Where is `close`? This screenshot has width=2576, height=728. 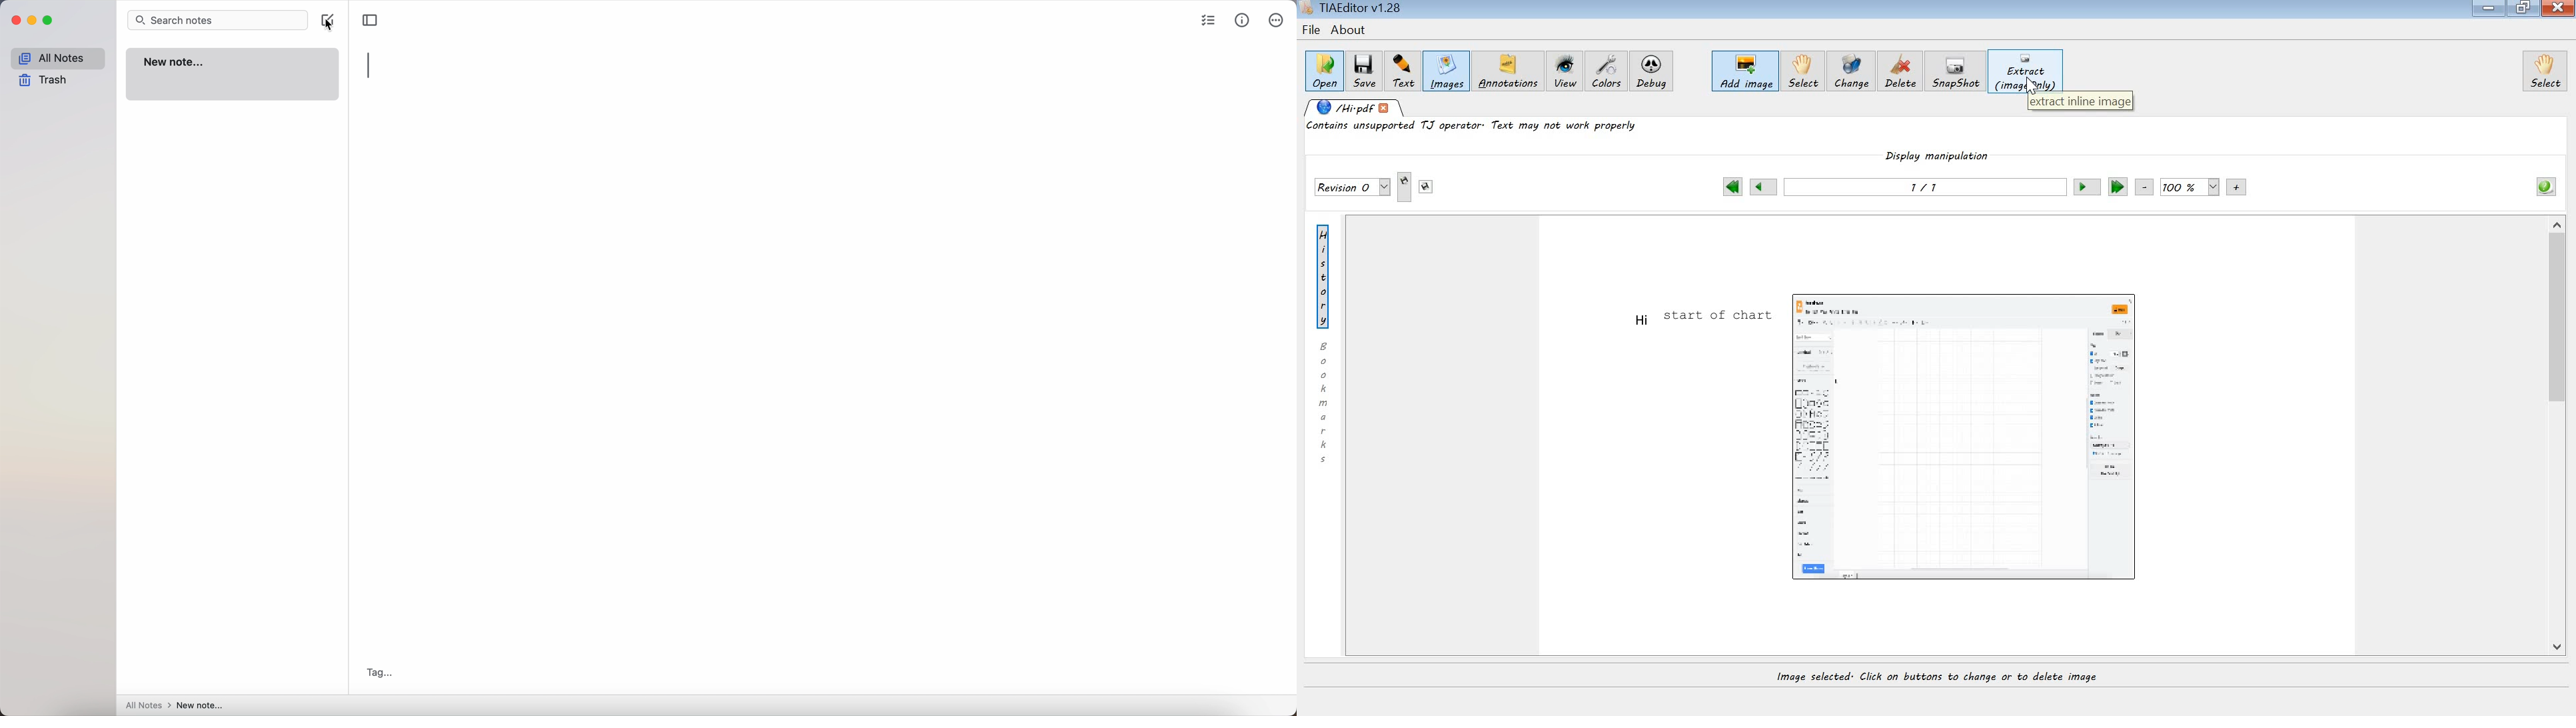
close is located at coordinates (15, 20).